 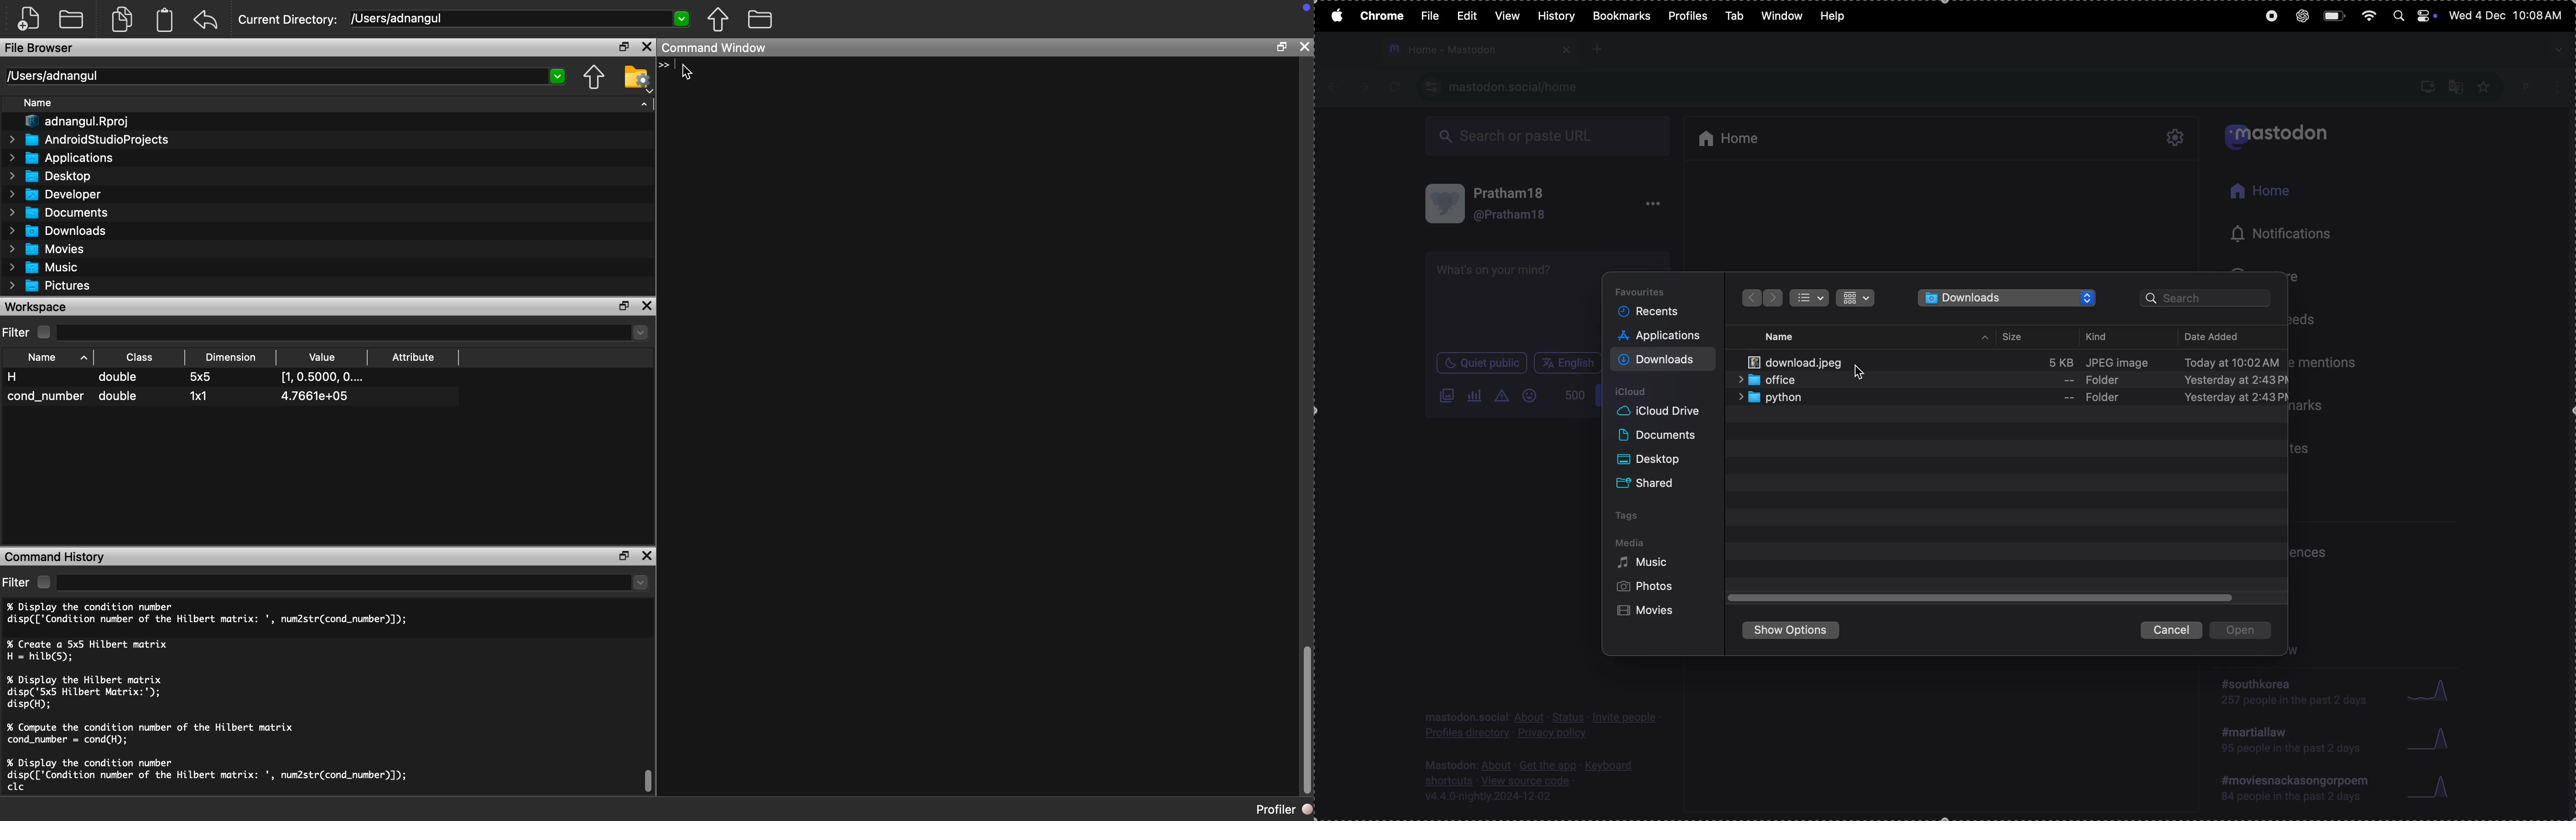 What do you see at coordinates (2009, 298) in the screenshot?
I see `down loads folder` at bounding box center [2009, 298].